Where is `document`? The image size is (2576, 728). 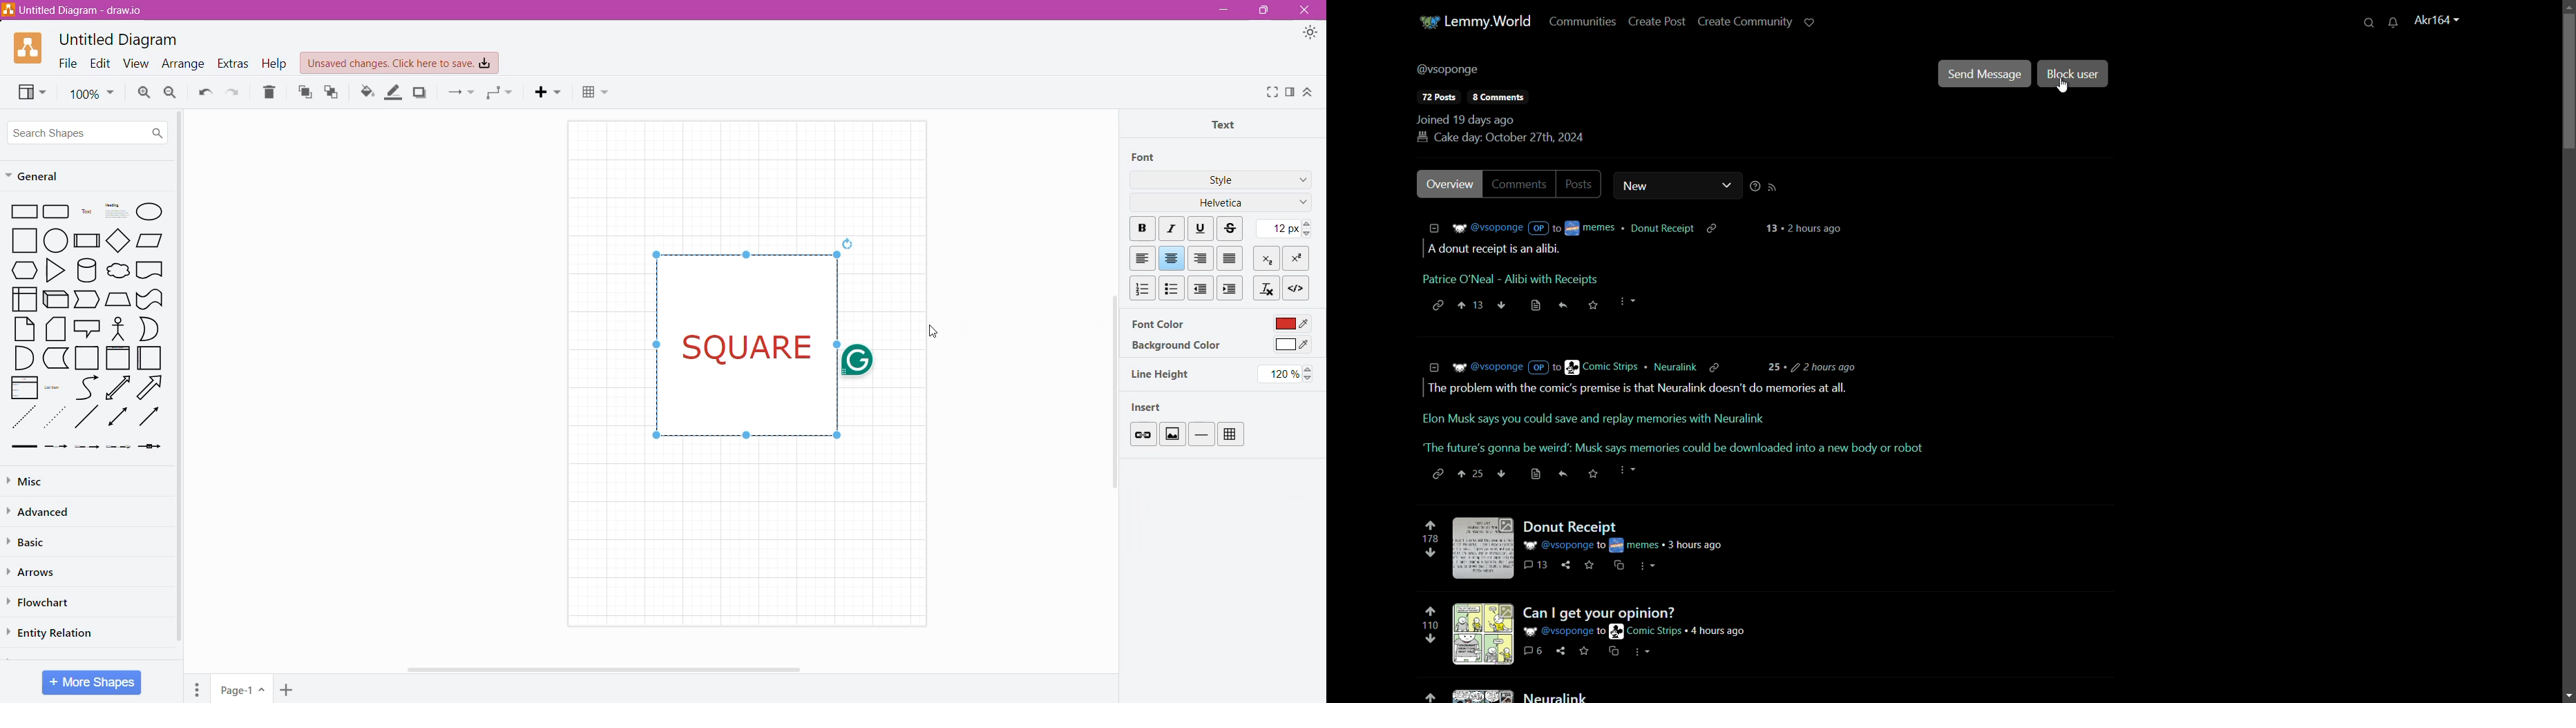
document is located at coordinates (150, 269).